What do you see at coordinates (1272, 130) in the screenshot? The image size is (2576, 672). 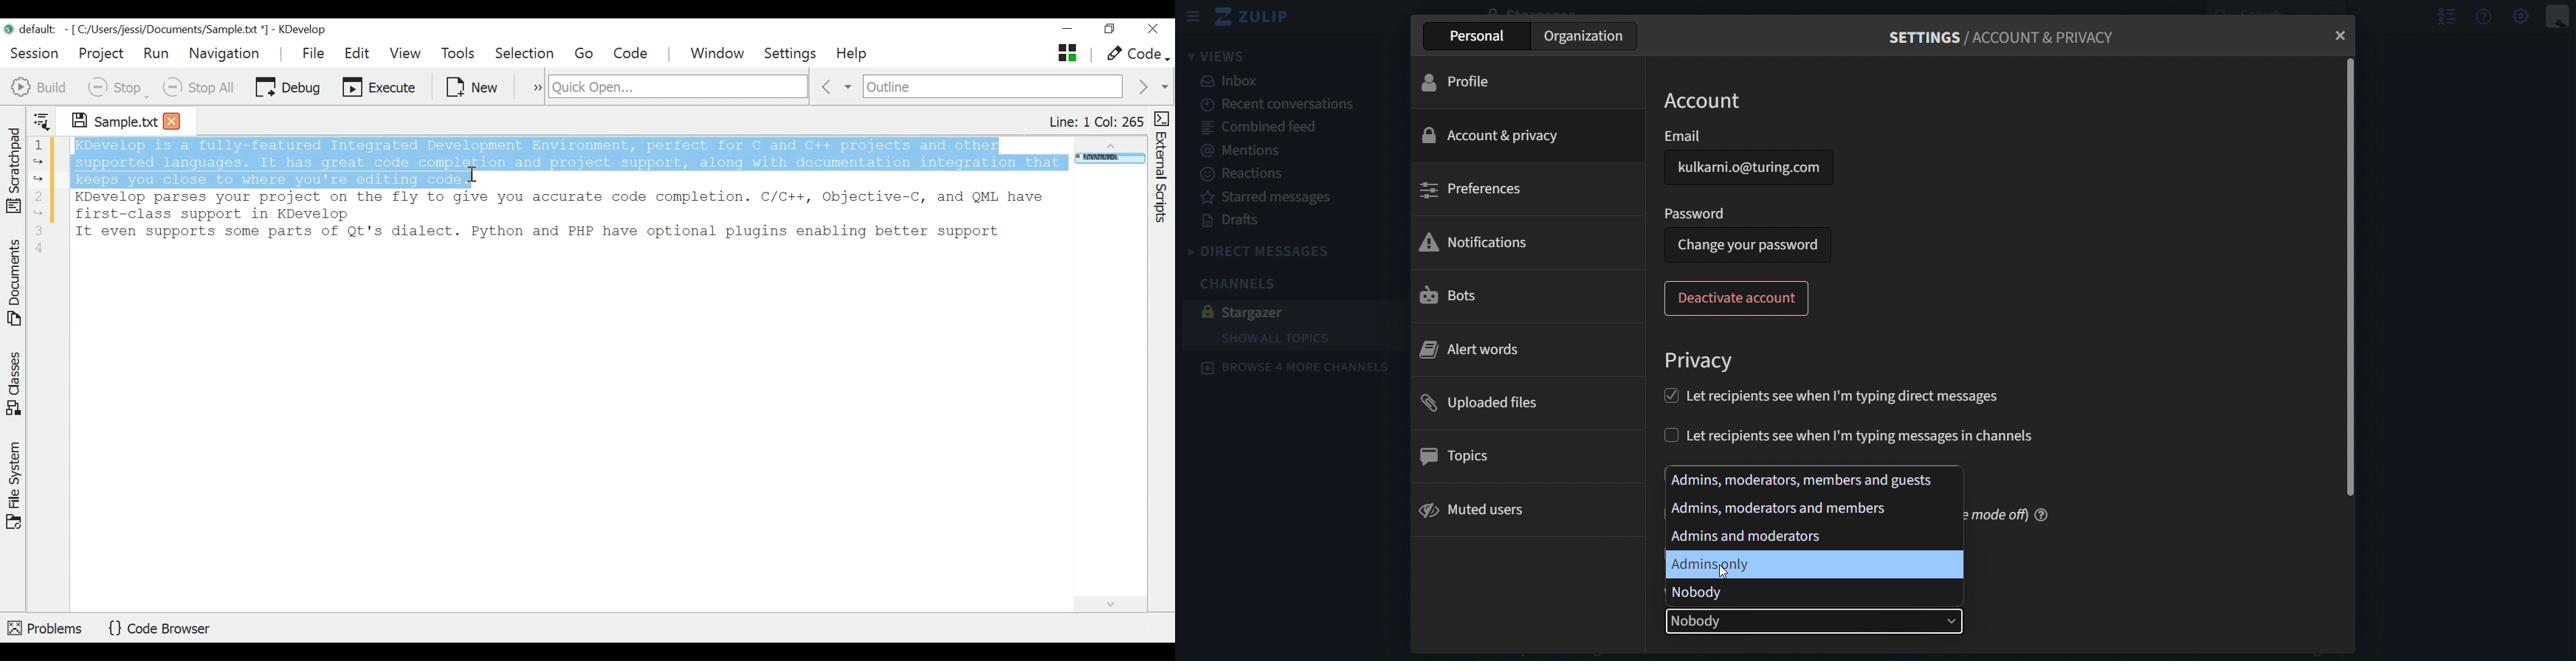 I see `combined feed` at bounding box center [1272, 130].